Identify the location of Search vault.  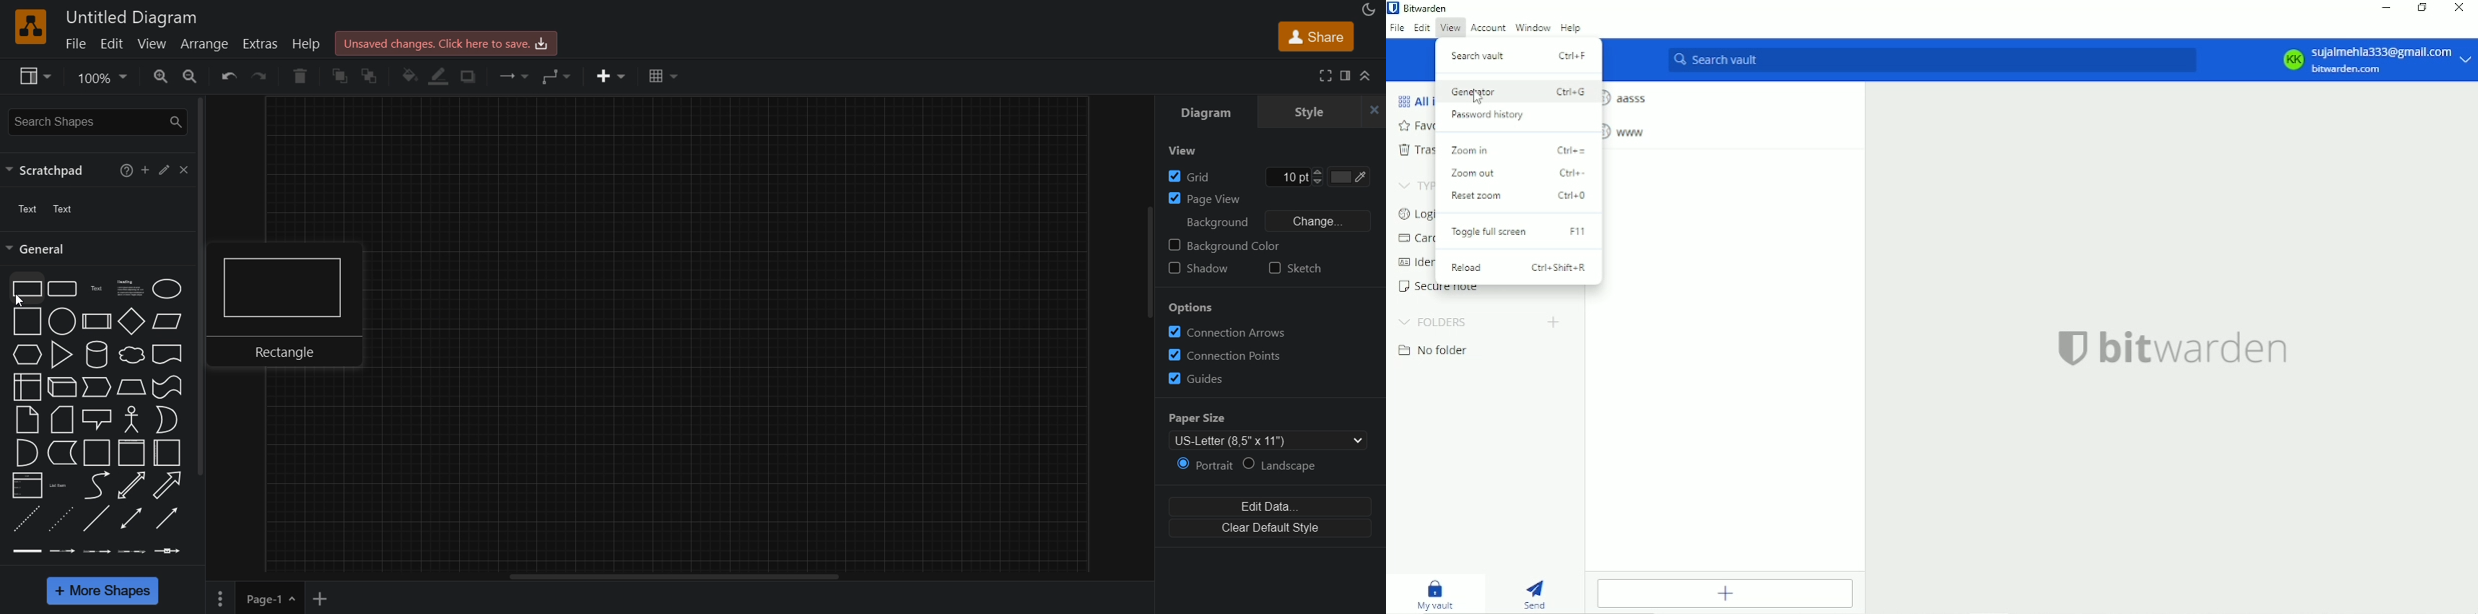
(1931, 61).